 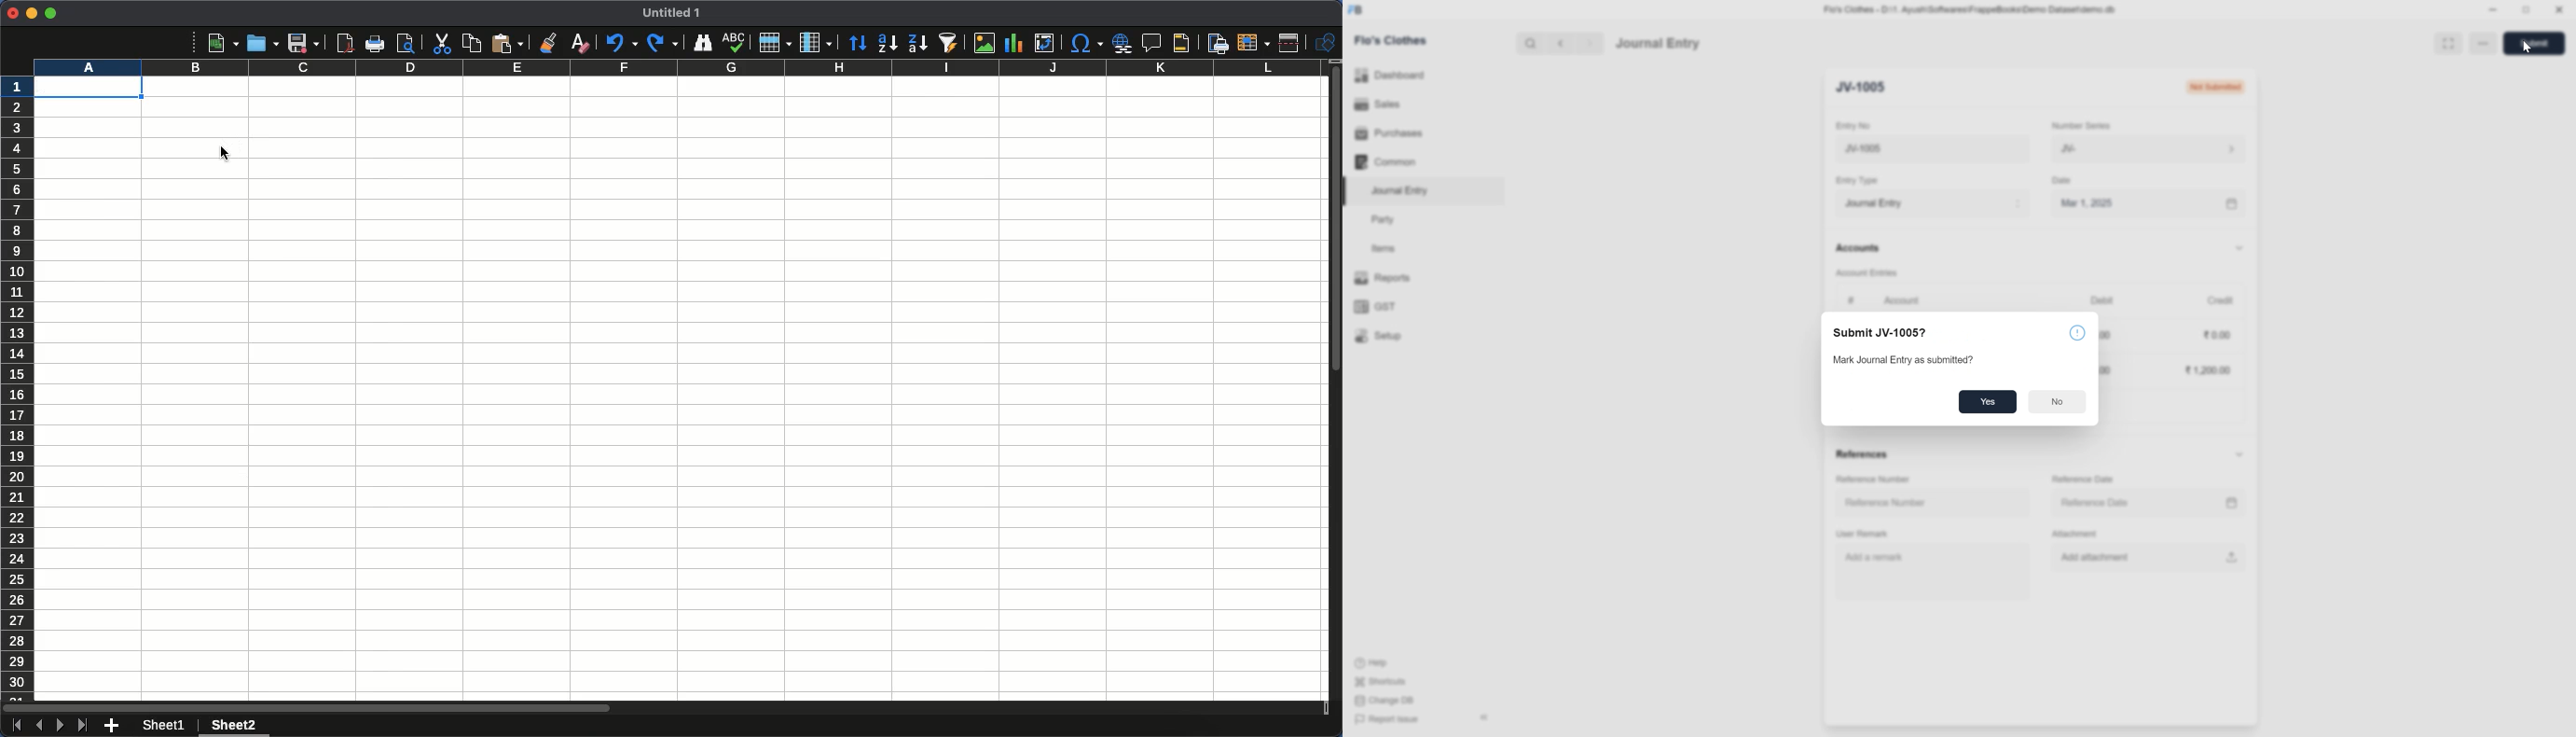 What do you see at coordinates (2079, 333) in the screenshot?
I see `caution` at bounding box center [2079, 333].